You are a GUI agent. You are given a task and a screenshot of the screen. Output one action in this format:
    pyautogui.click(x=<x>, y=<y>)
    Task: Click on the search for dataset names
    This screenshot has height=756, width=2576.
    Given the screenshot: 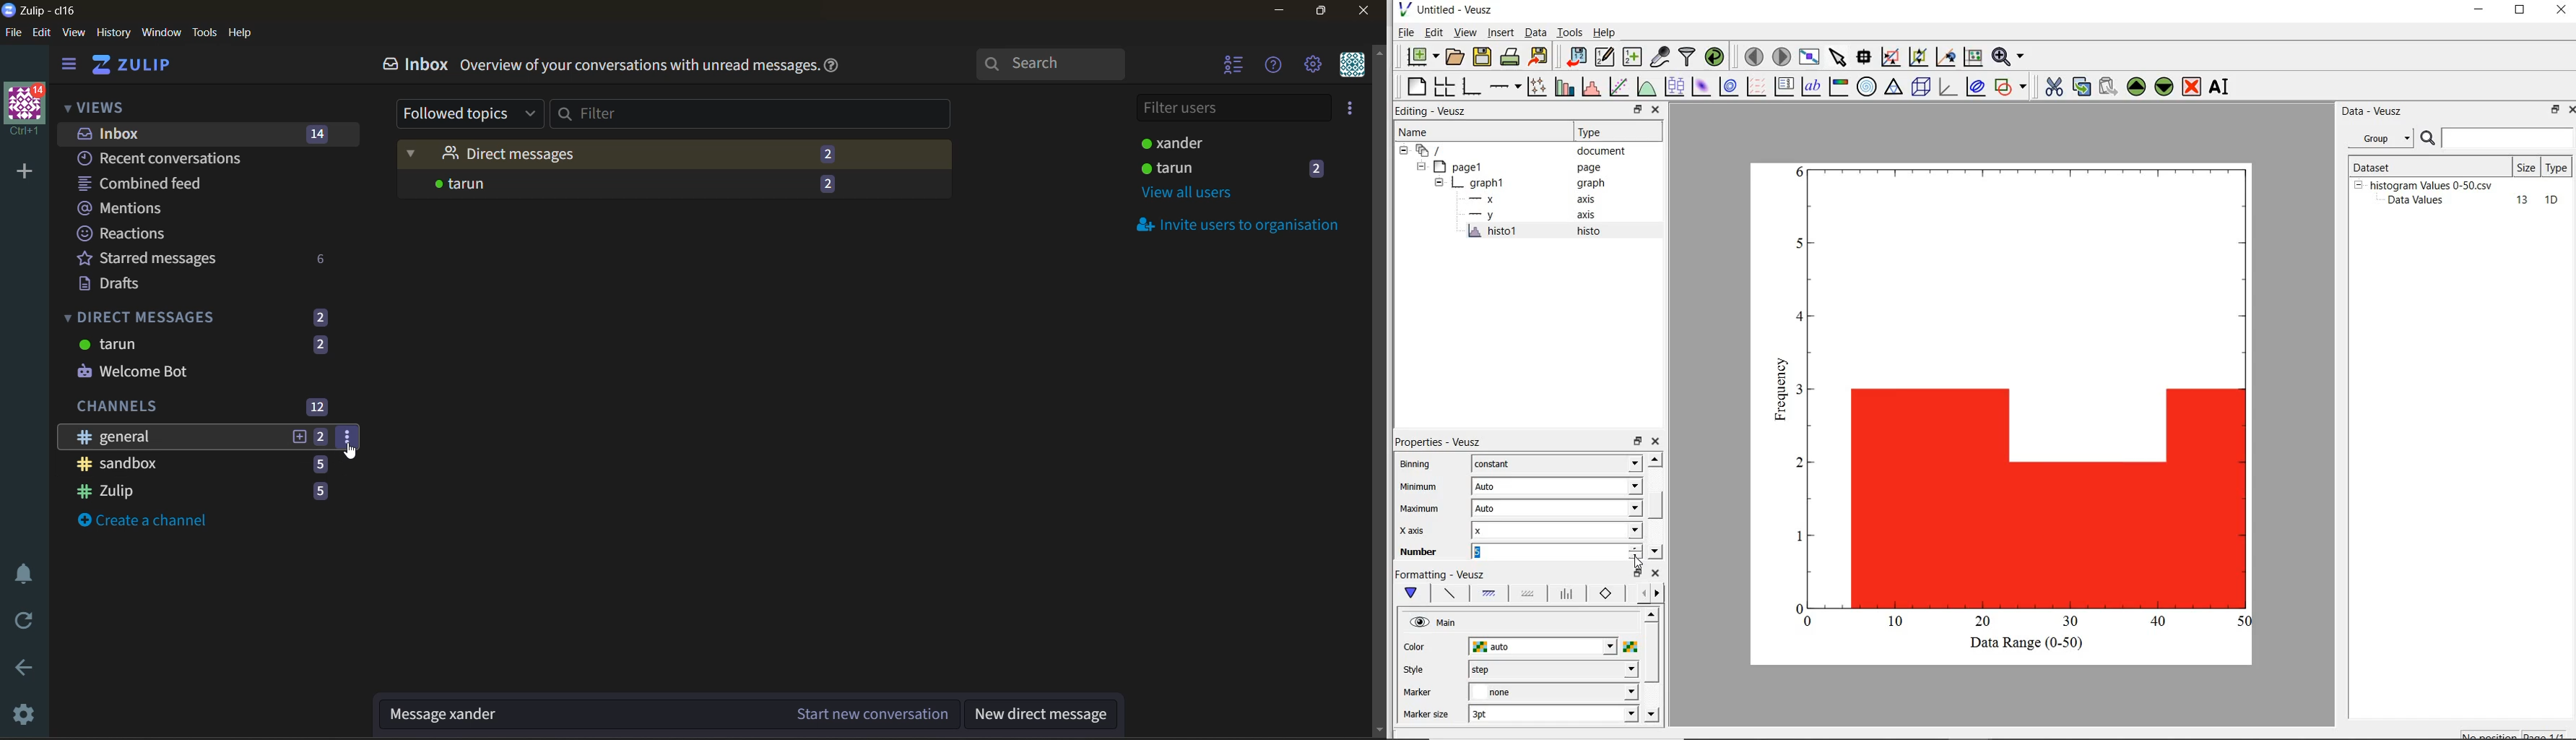 What is the action you would take?
    pyautogui.click(x=2509, y=138)
    